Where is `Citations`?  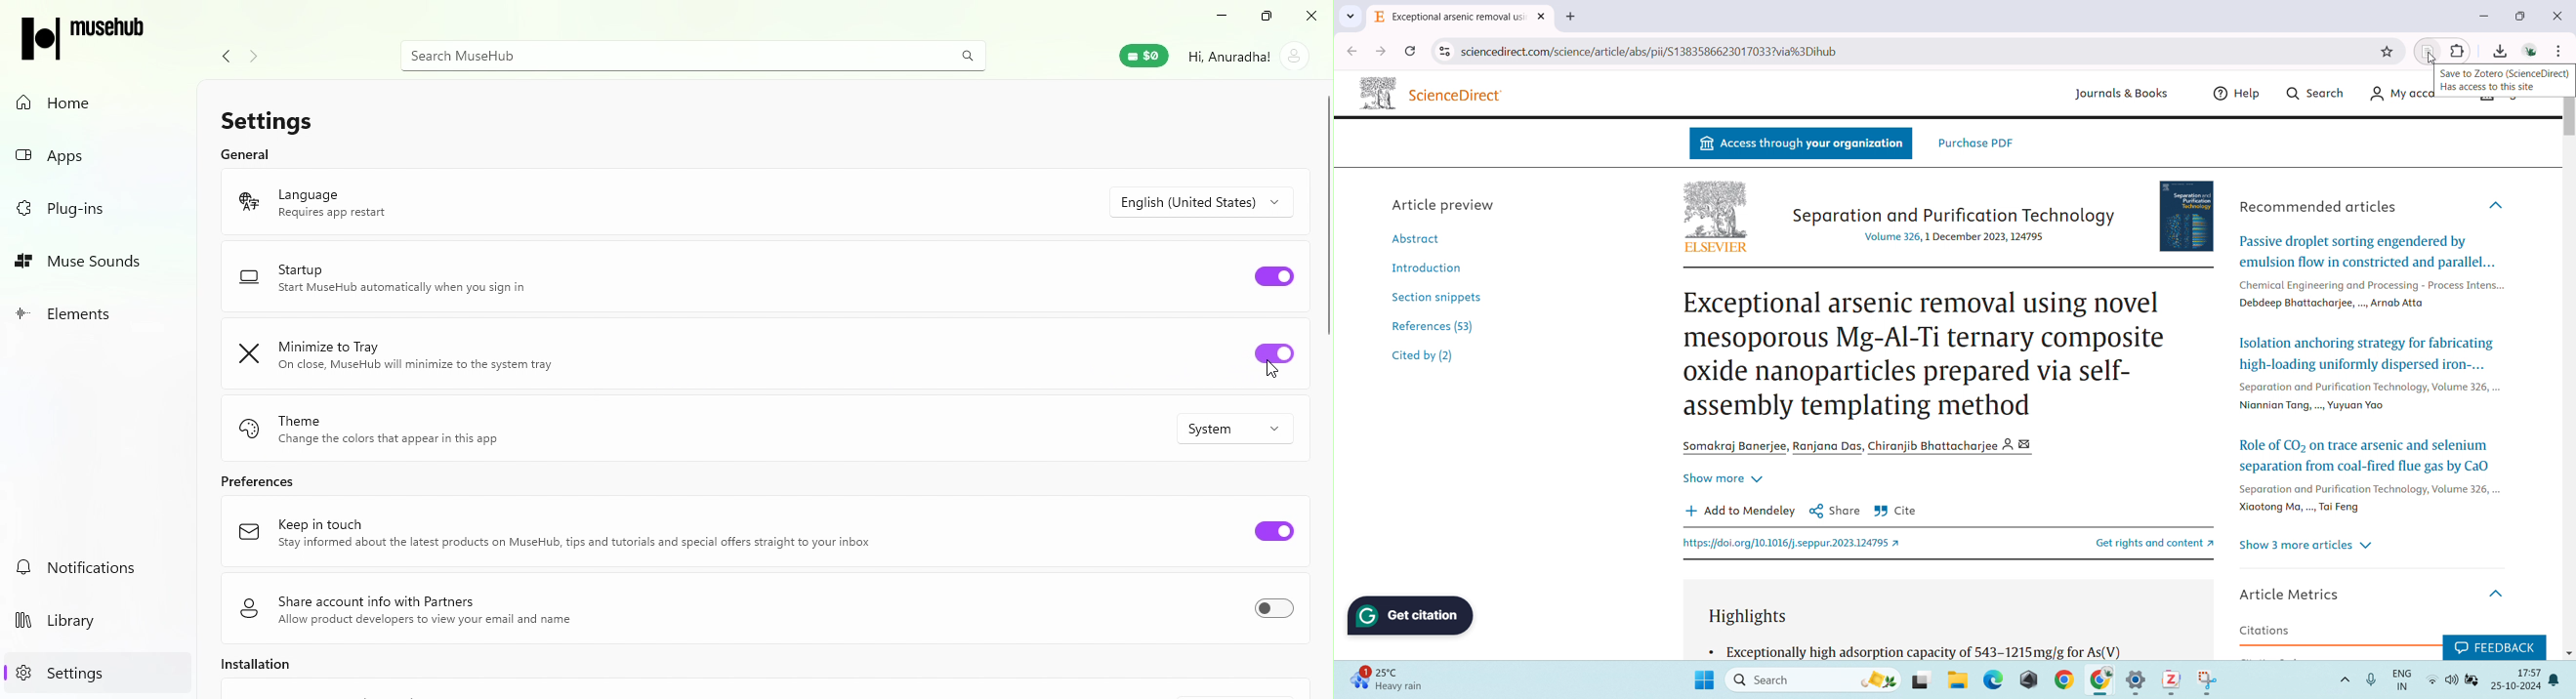 Citations is located at coordinates (2265, 630).